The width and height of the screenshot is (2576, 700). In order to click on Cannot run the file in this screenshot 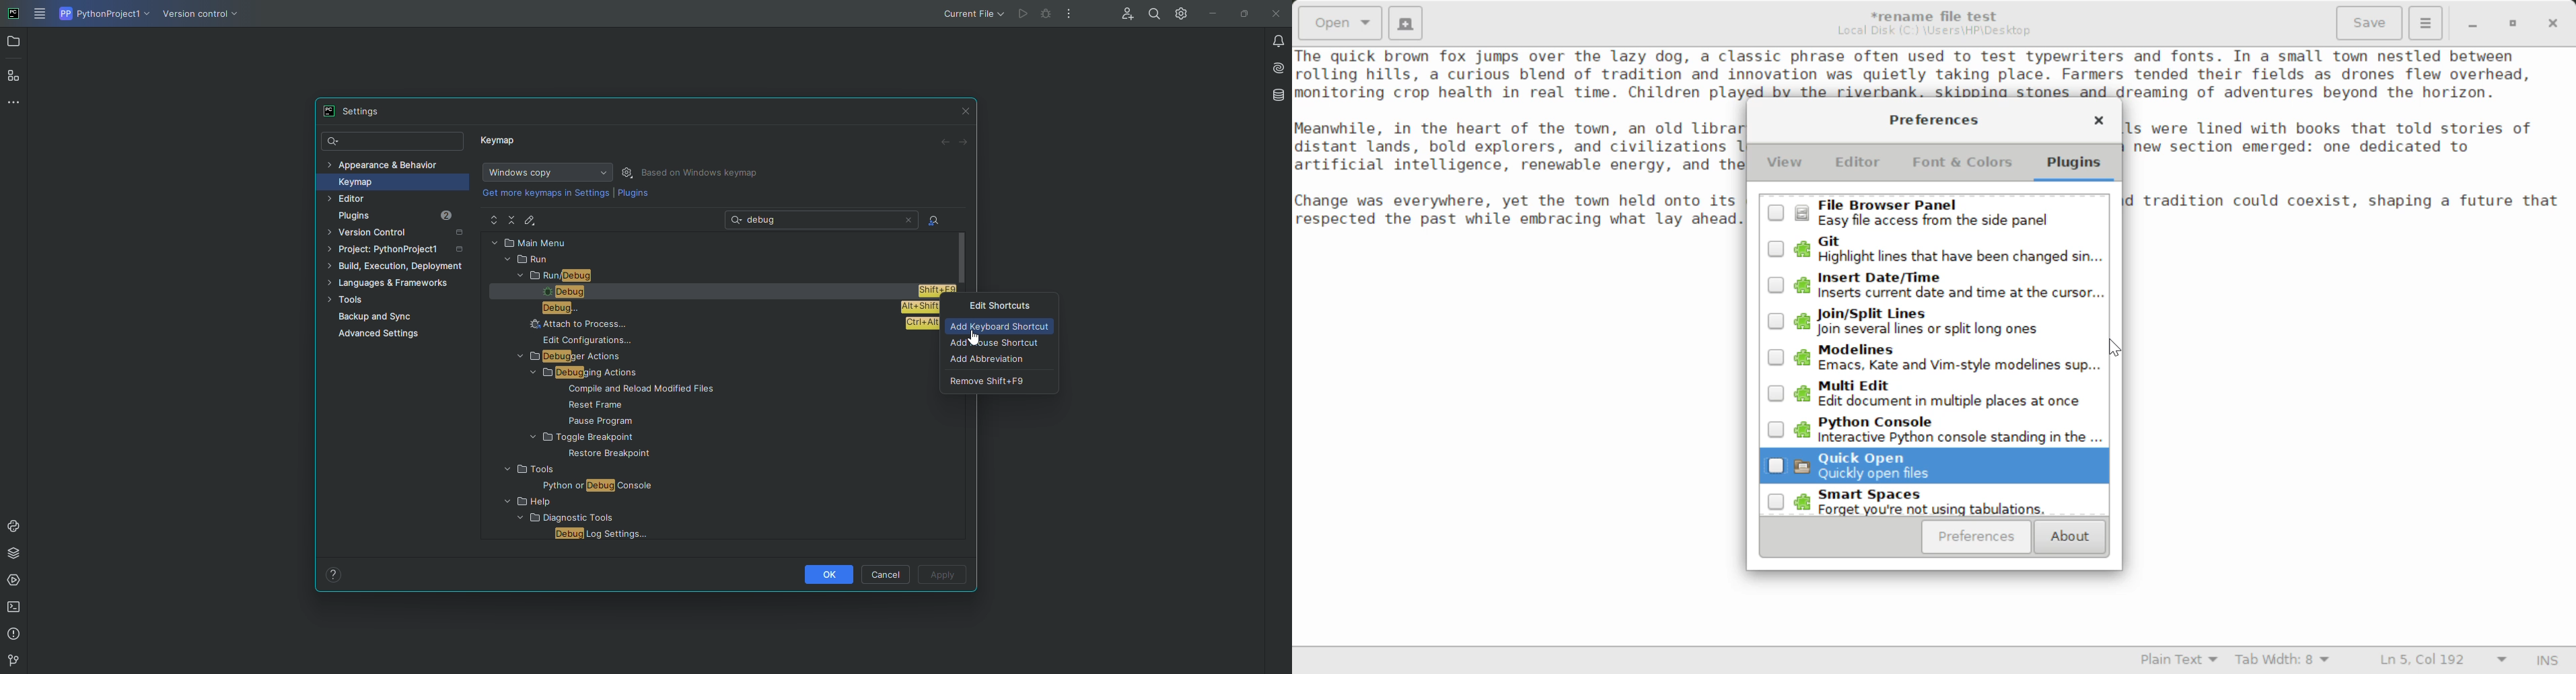, I will do `click(1023, 14)`.